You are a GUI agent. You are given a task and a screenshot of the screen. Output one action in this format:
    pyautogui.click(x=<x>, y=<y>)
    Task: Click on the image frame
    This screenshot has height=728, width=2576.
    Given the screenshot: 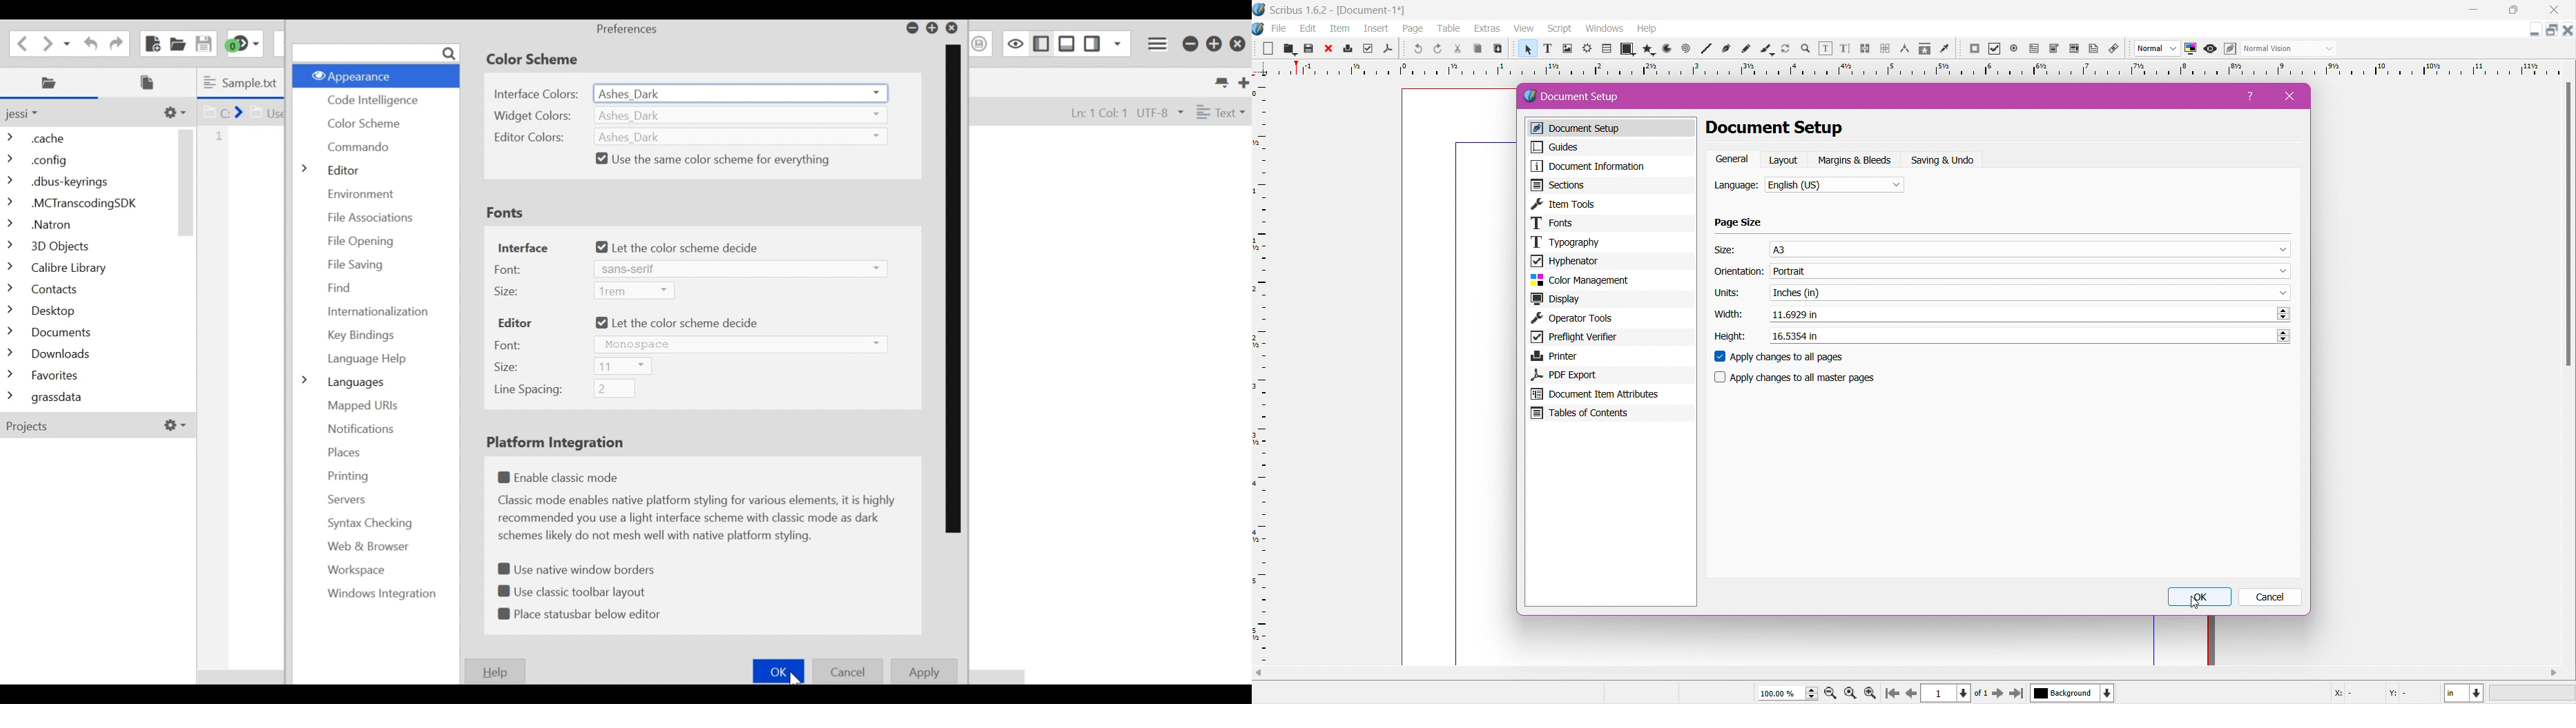 What is the action you would take?
    pyautogui.click(x=1567, y=50)
    